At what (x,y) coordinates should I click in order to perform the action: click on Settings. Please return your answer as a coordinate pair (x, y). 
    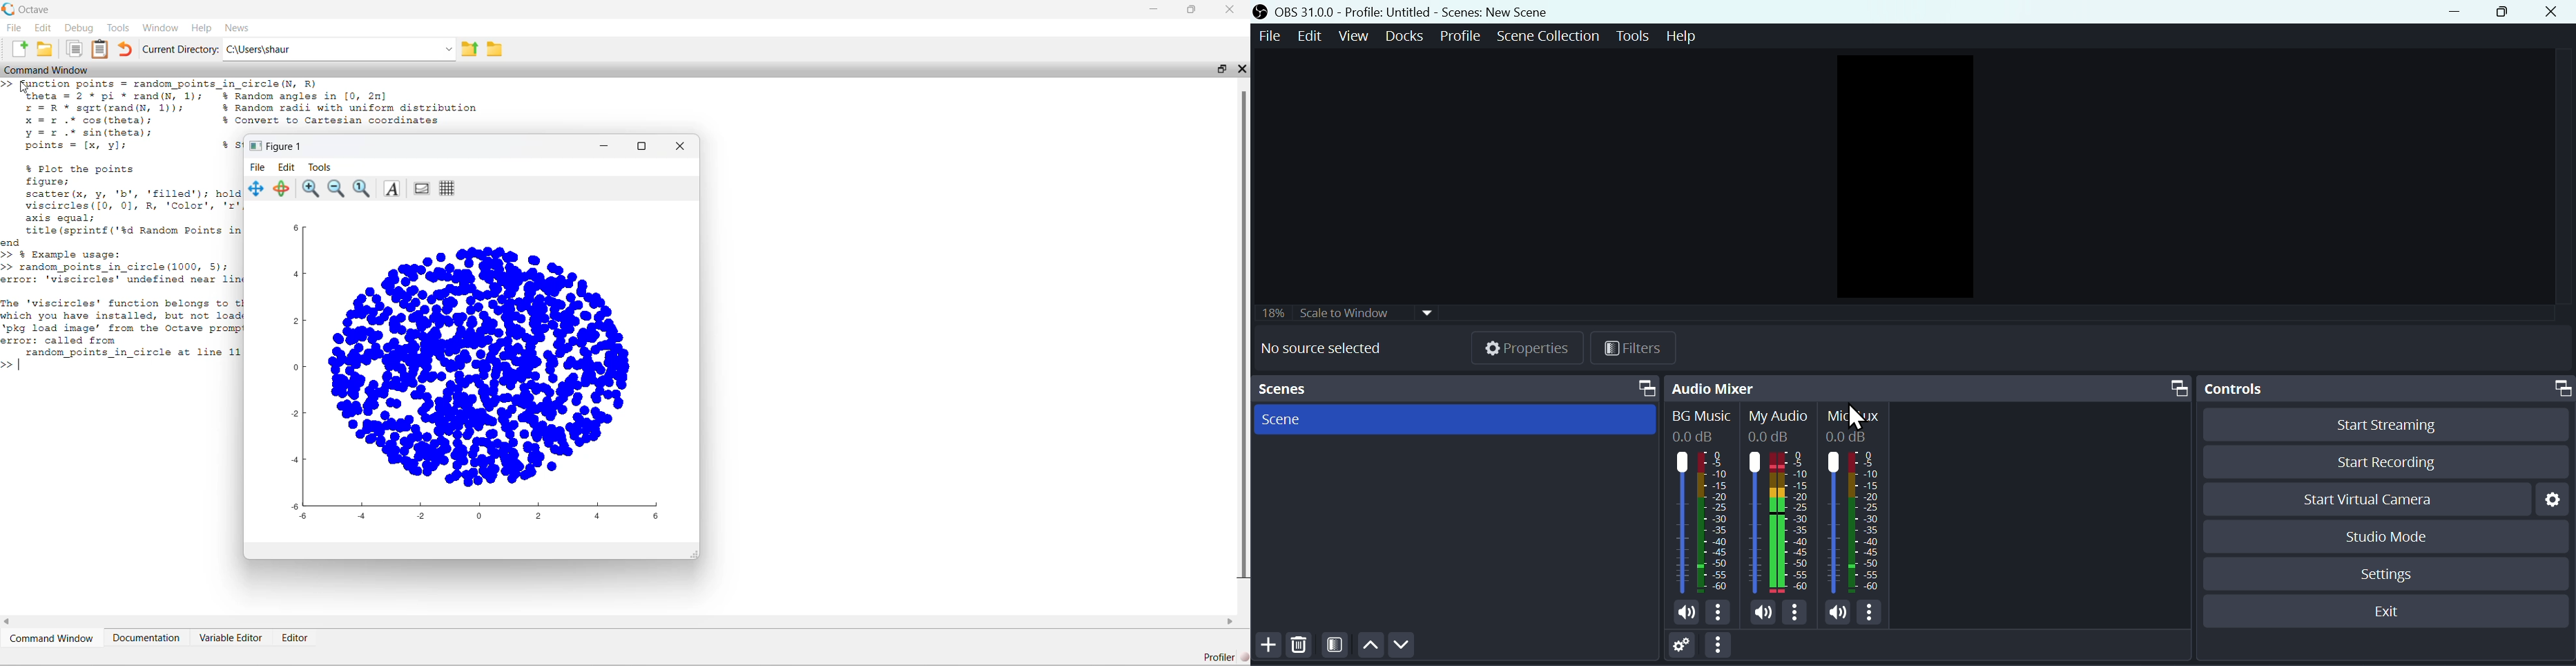
    Looking at the image, I should click on (2388, 573).